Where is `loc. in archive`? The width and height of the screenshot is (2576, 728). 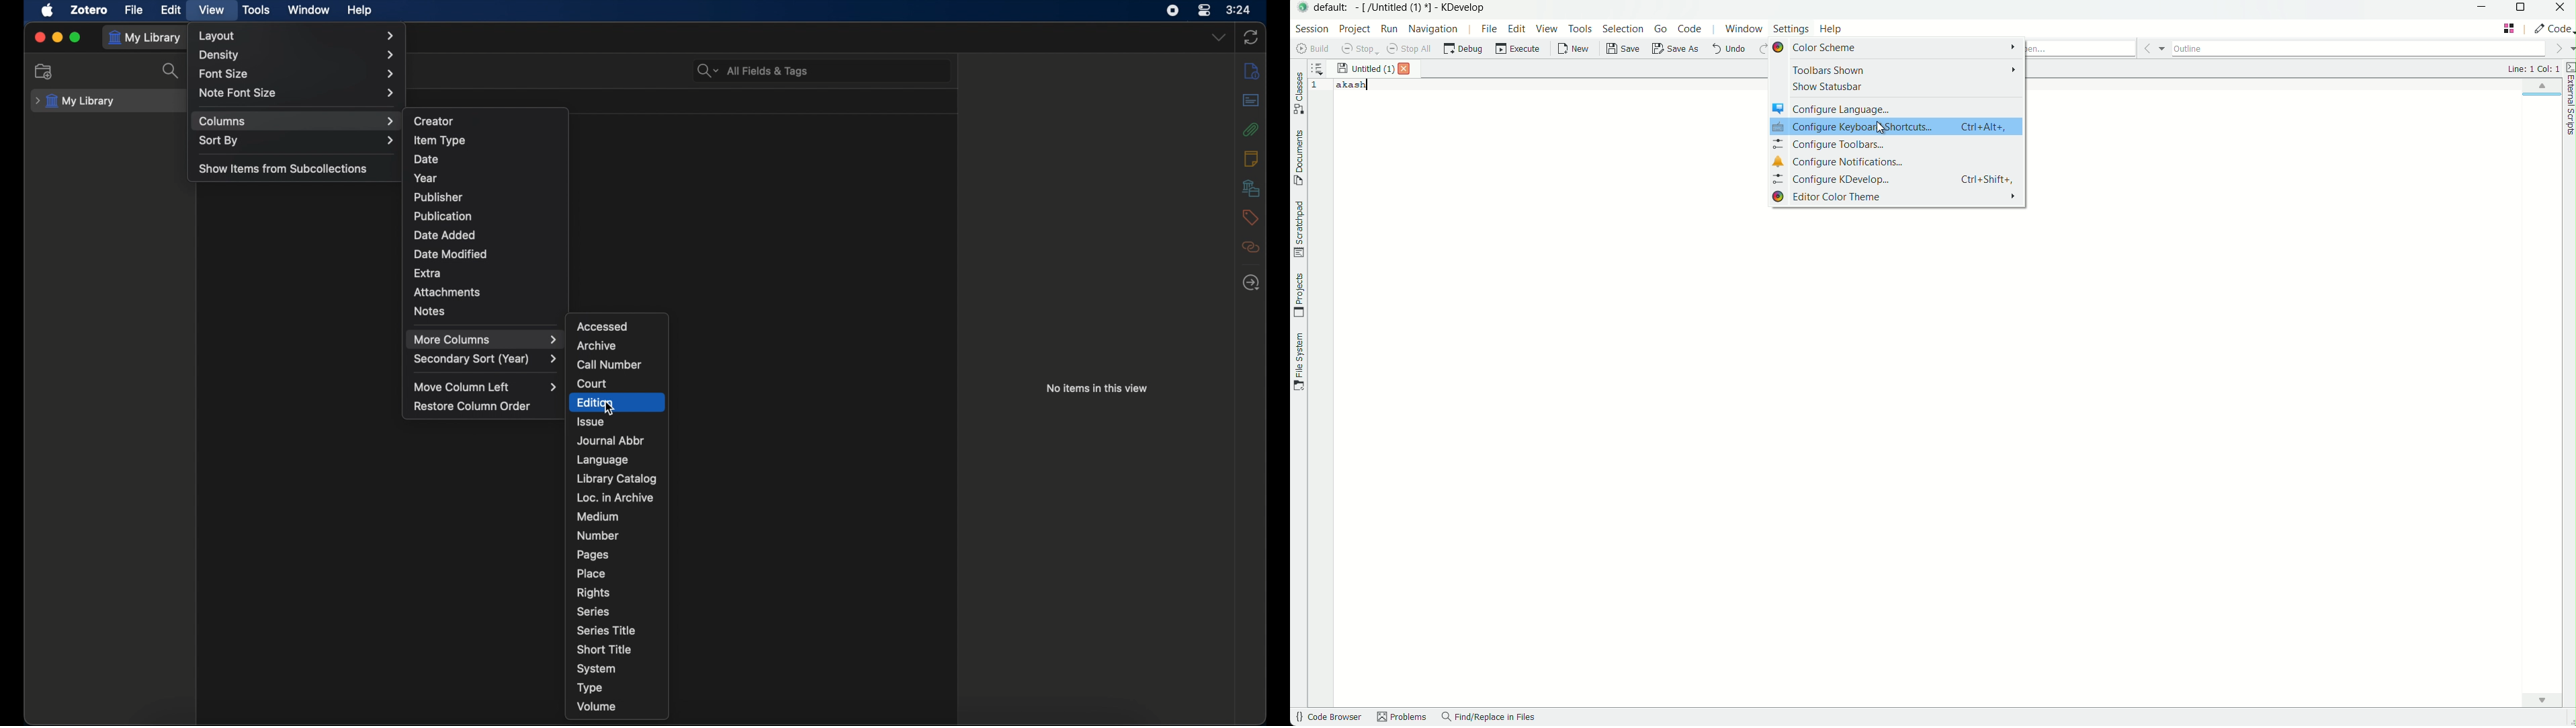
loc. in archive is located at coordinates (615, 497).